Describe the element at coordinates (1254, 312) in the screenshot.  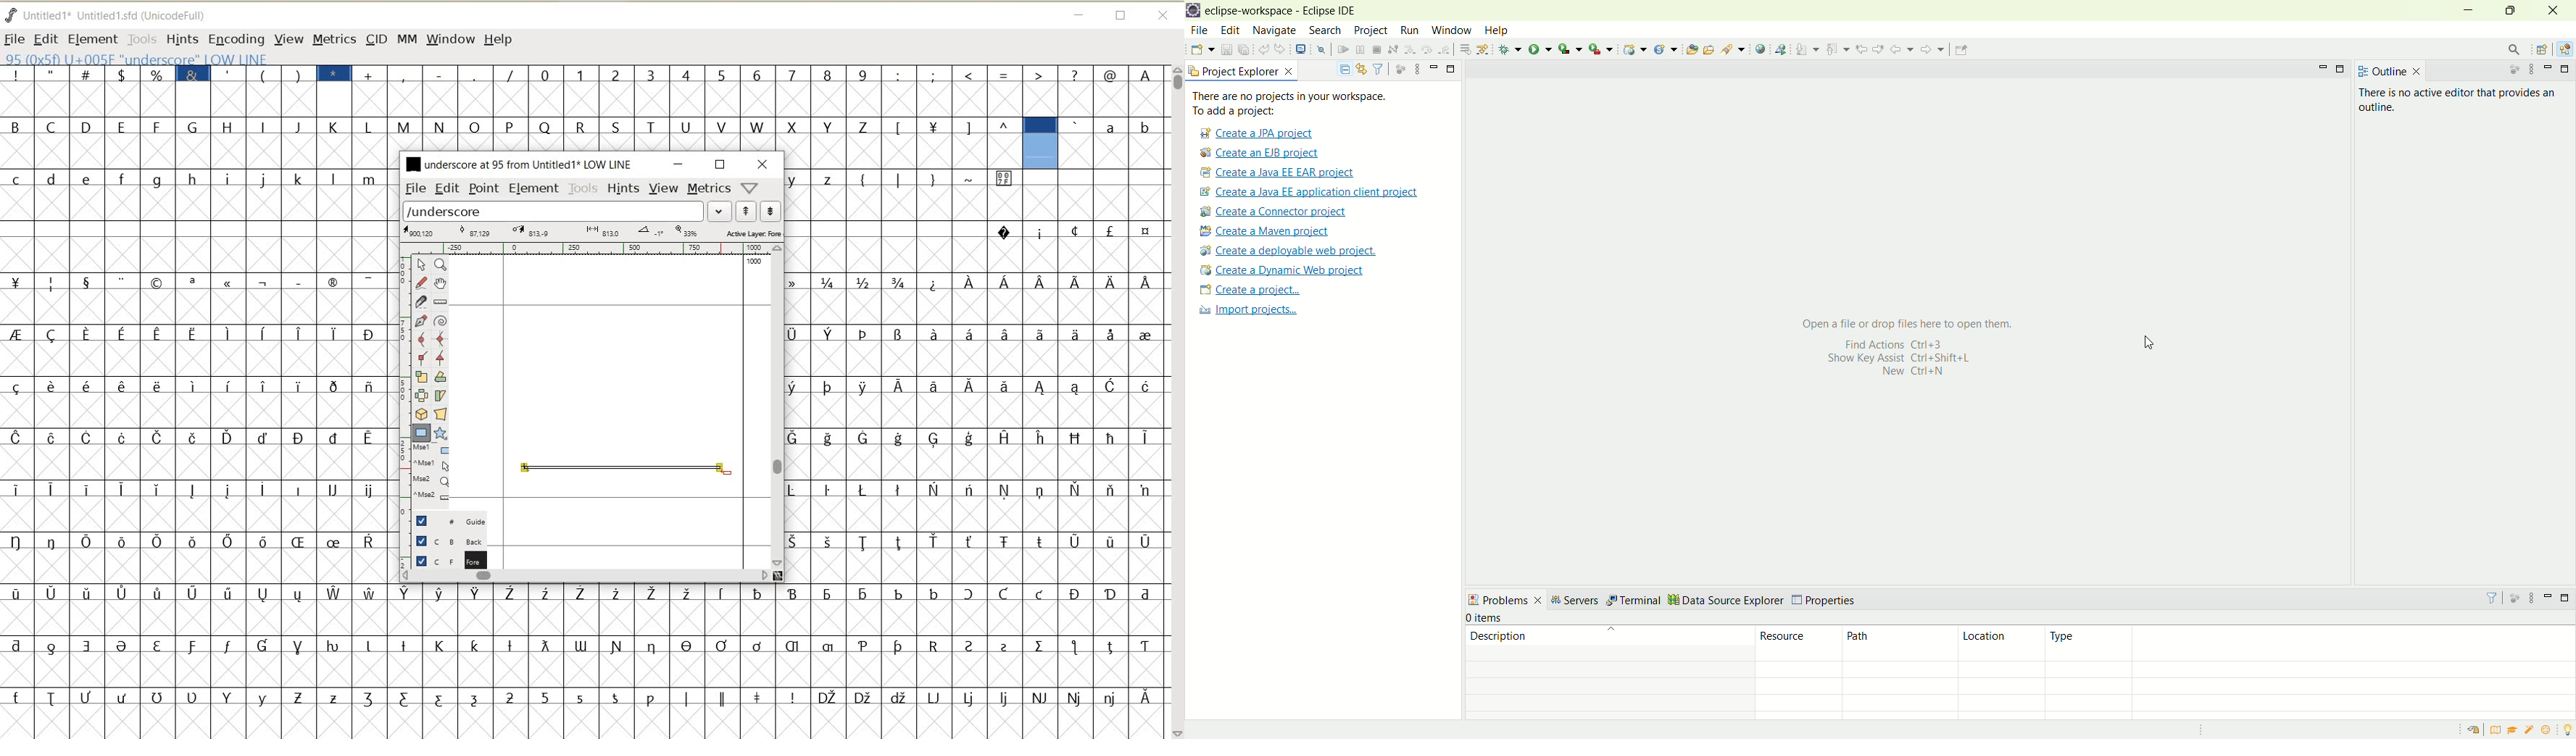
I see `import projects` at that location.